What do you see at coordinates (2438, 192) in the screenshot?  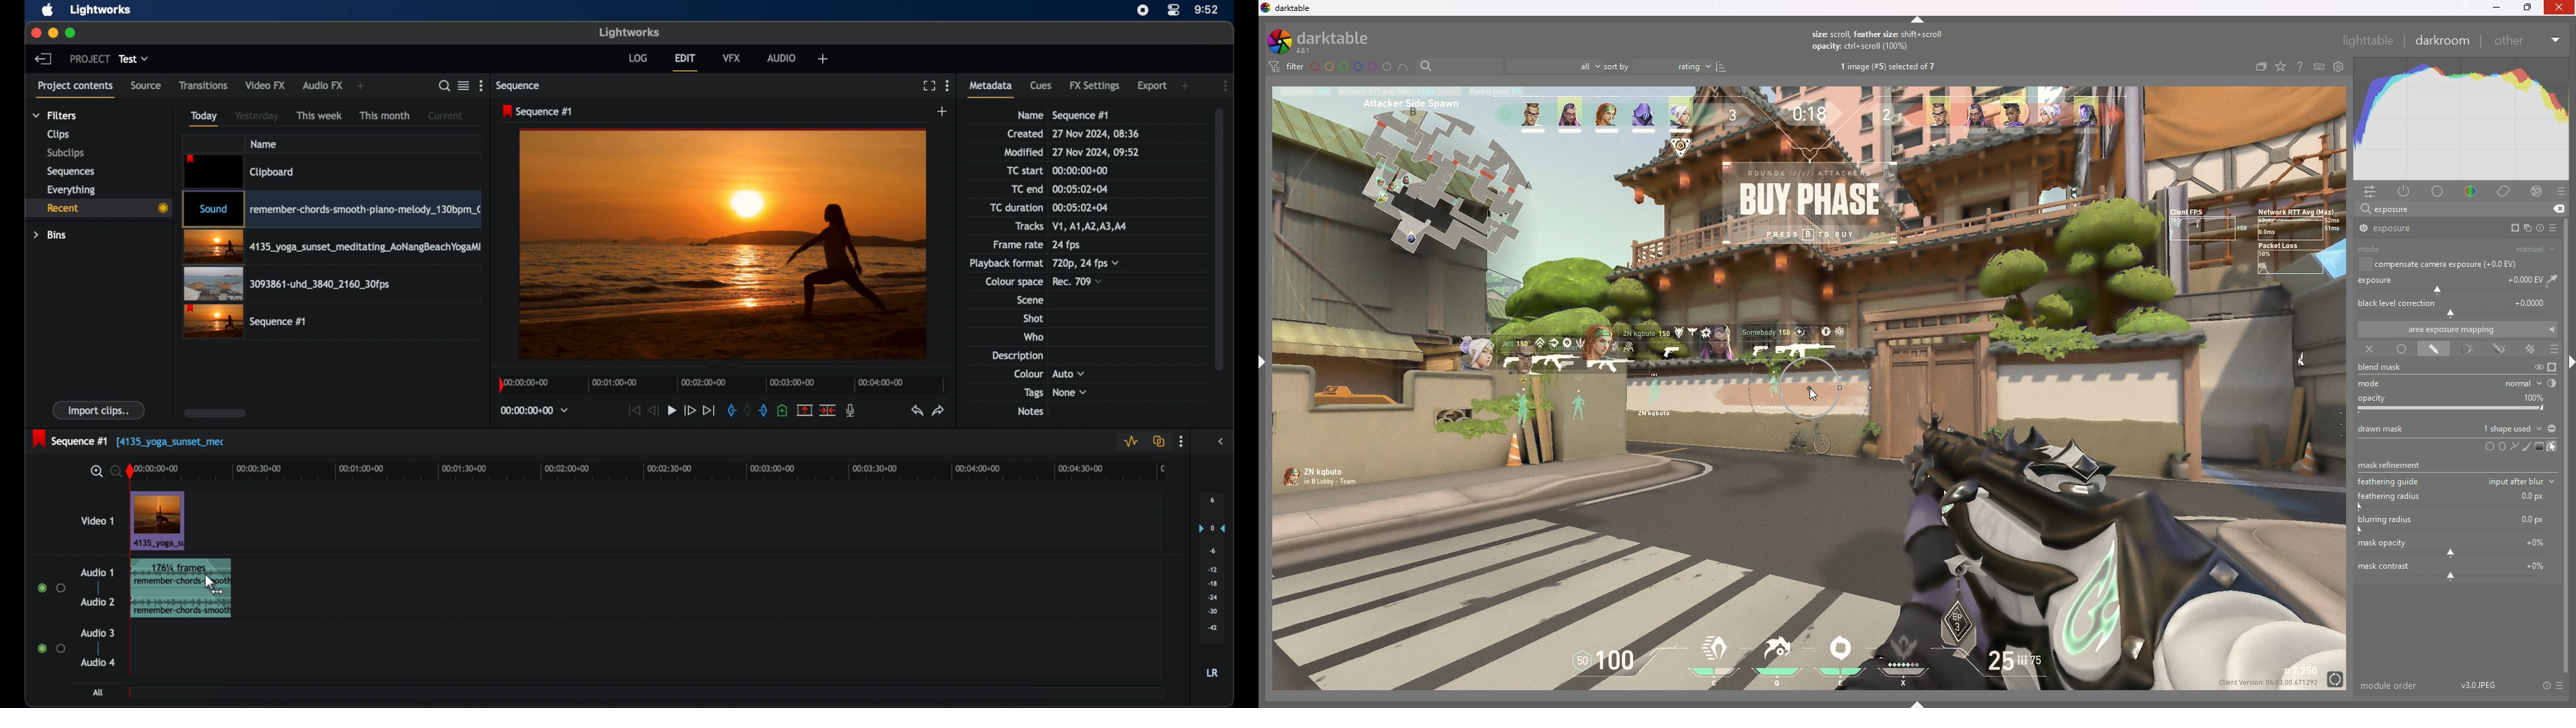 I see `base` at bounding box center [2438, 192].